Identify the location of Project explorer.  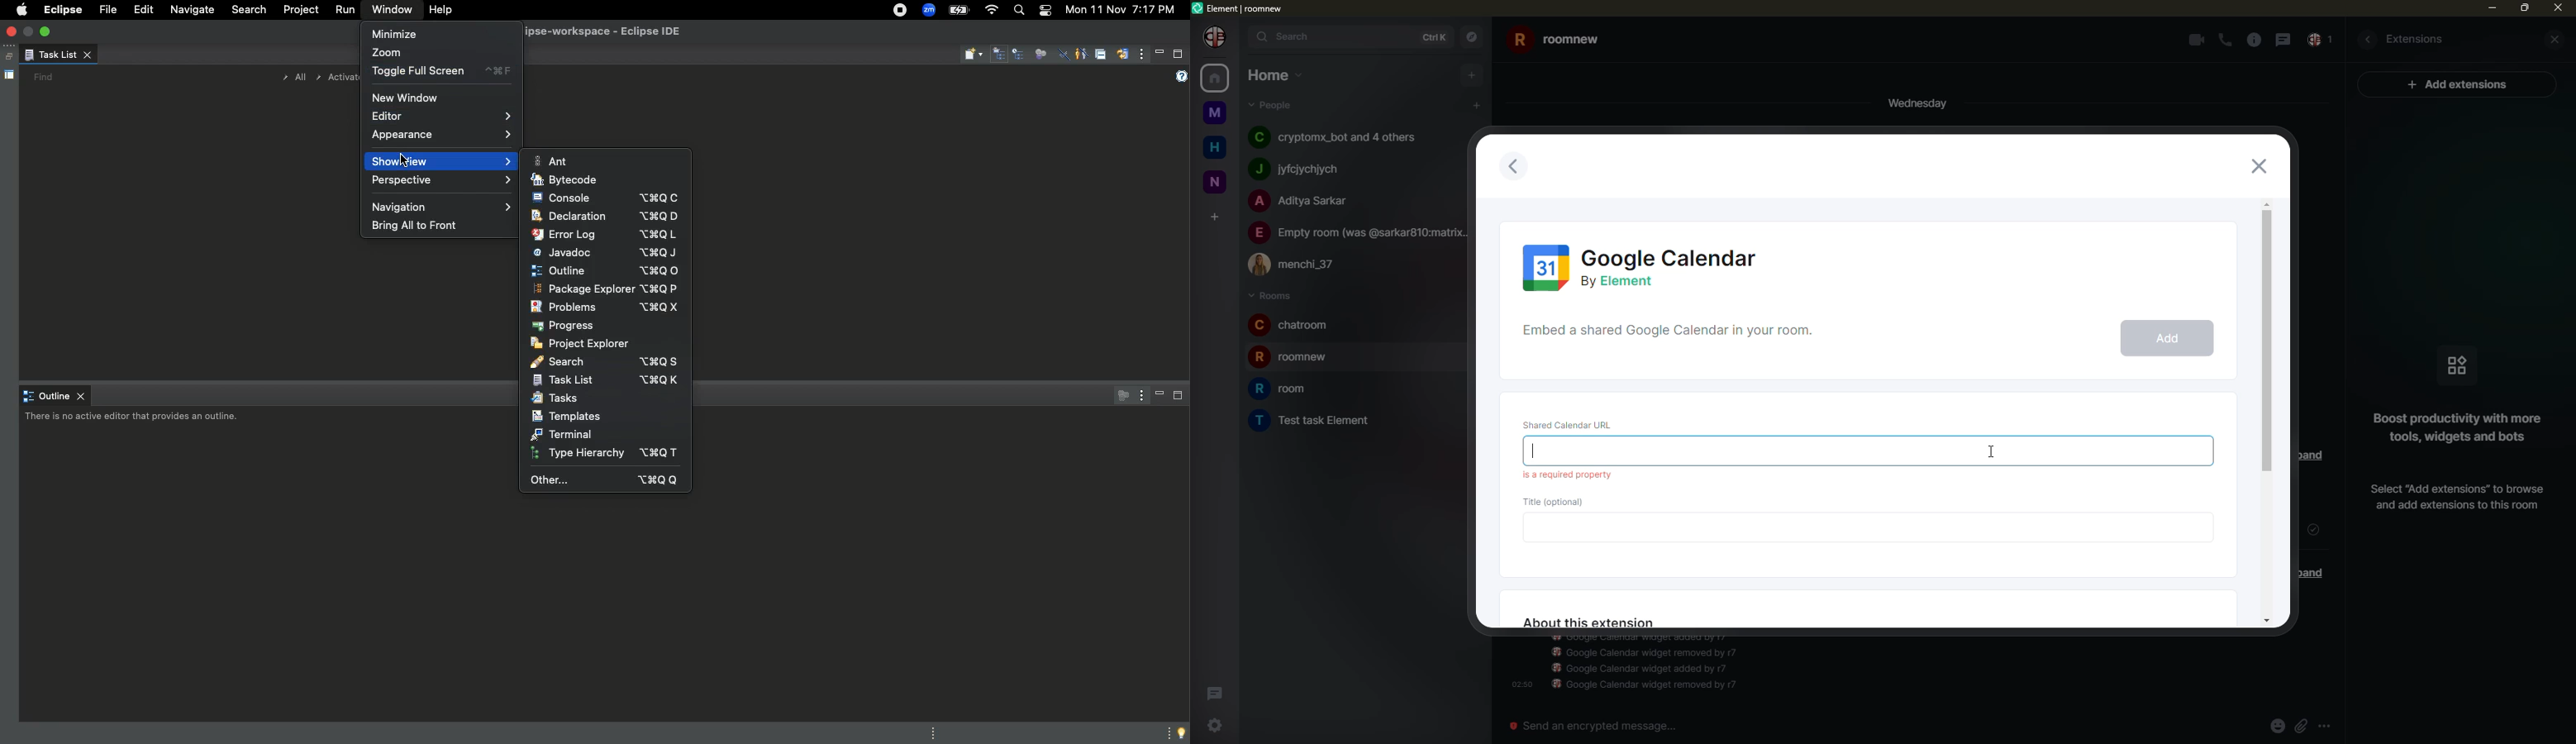
(583, 343).